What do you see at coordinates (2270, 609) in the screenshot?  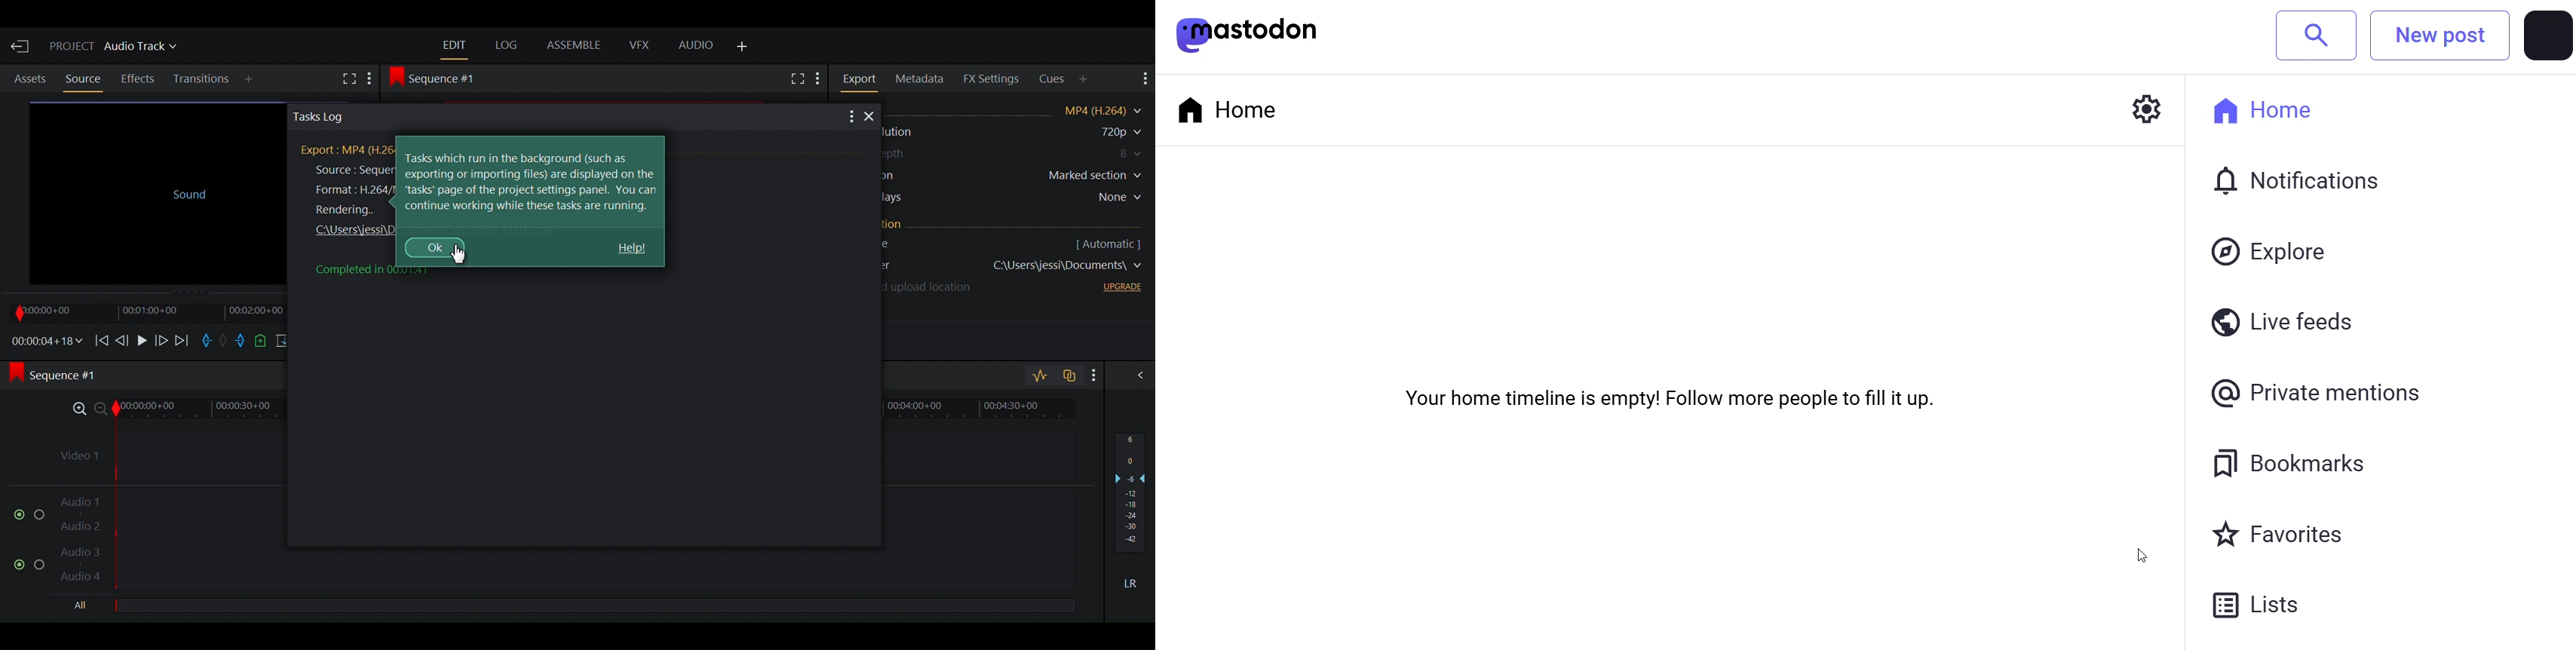 I see `lists` at bounding box center [2270, 609].